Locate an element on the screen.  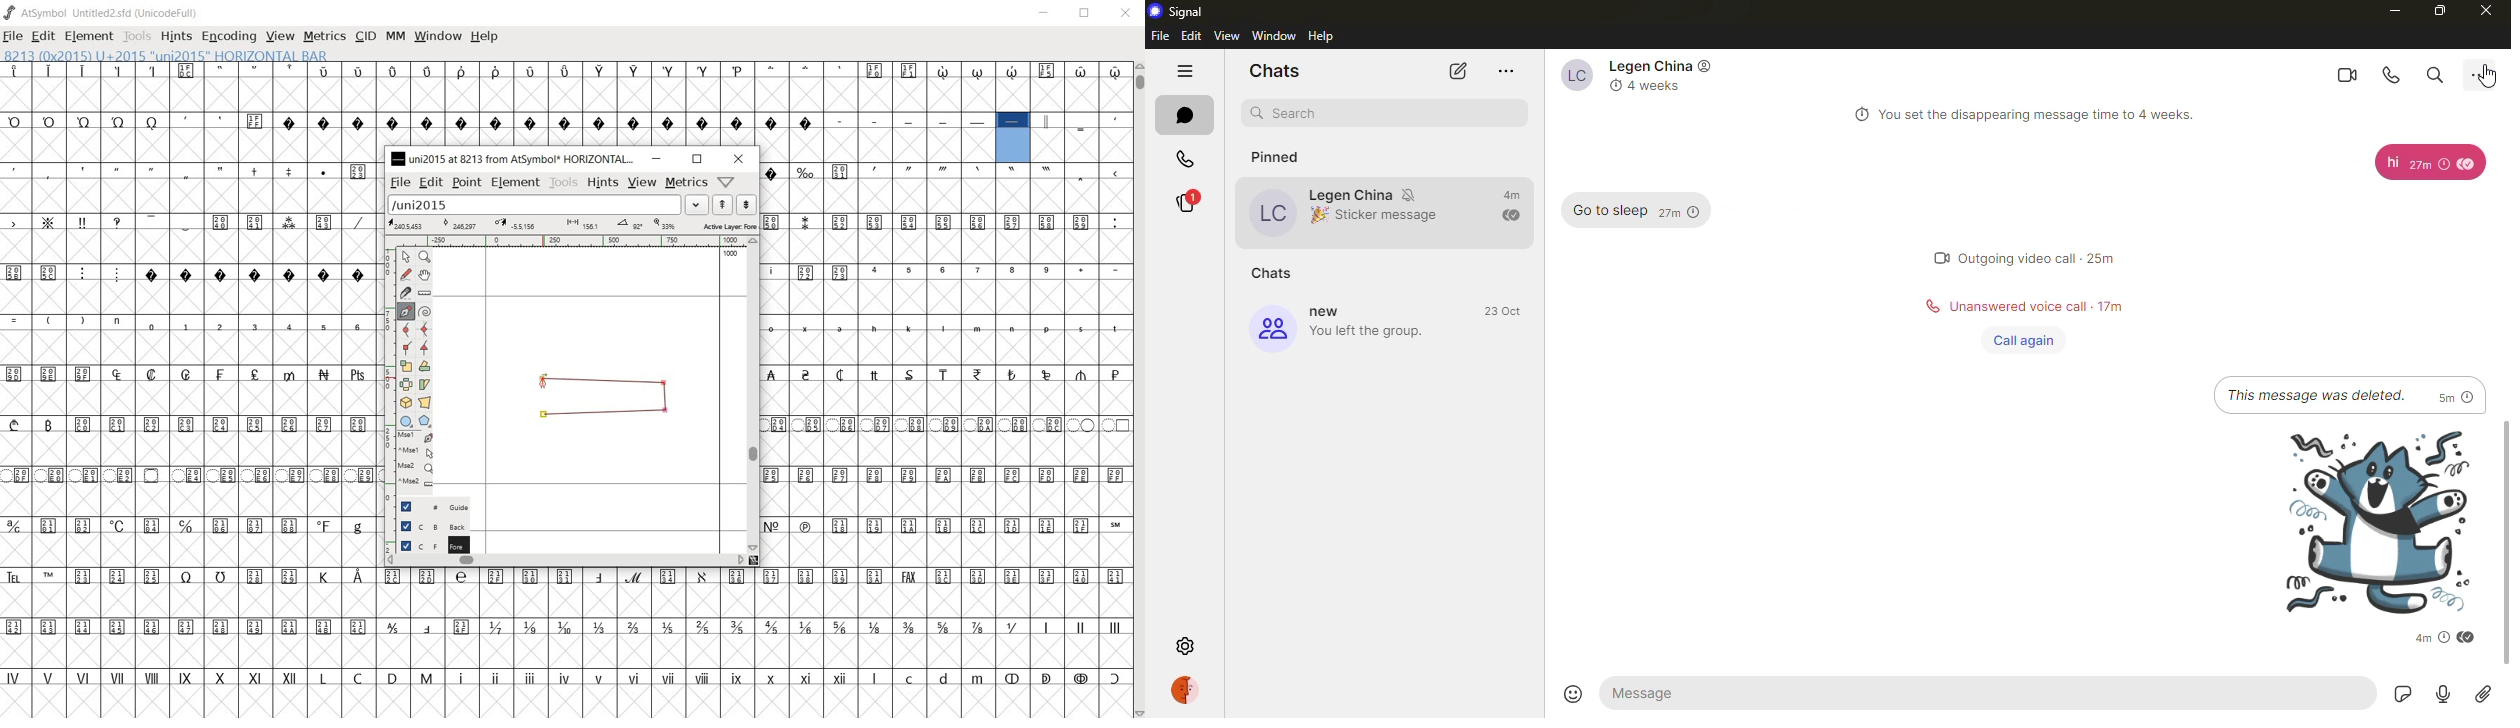
file is located at coordinates (1161, 36).